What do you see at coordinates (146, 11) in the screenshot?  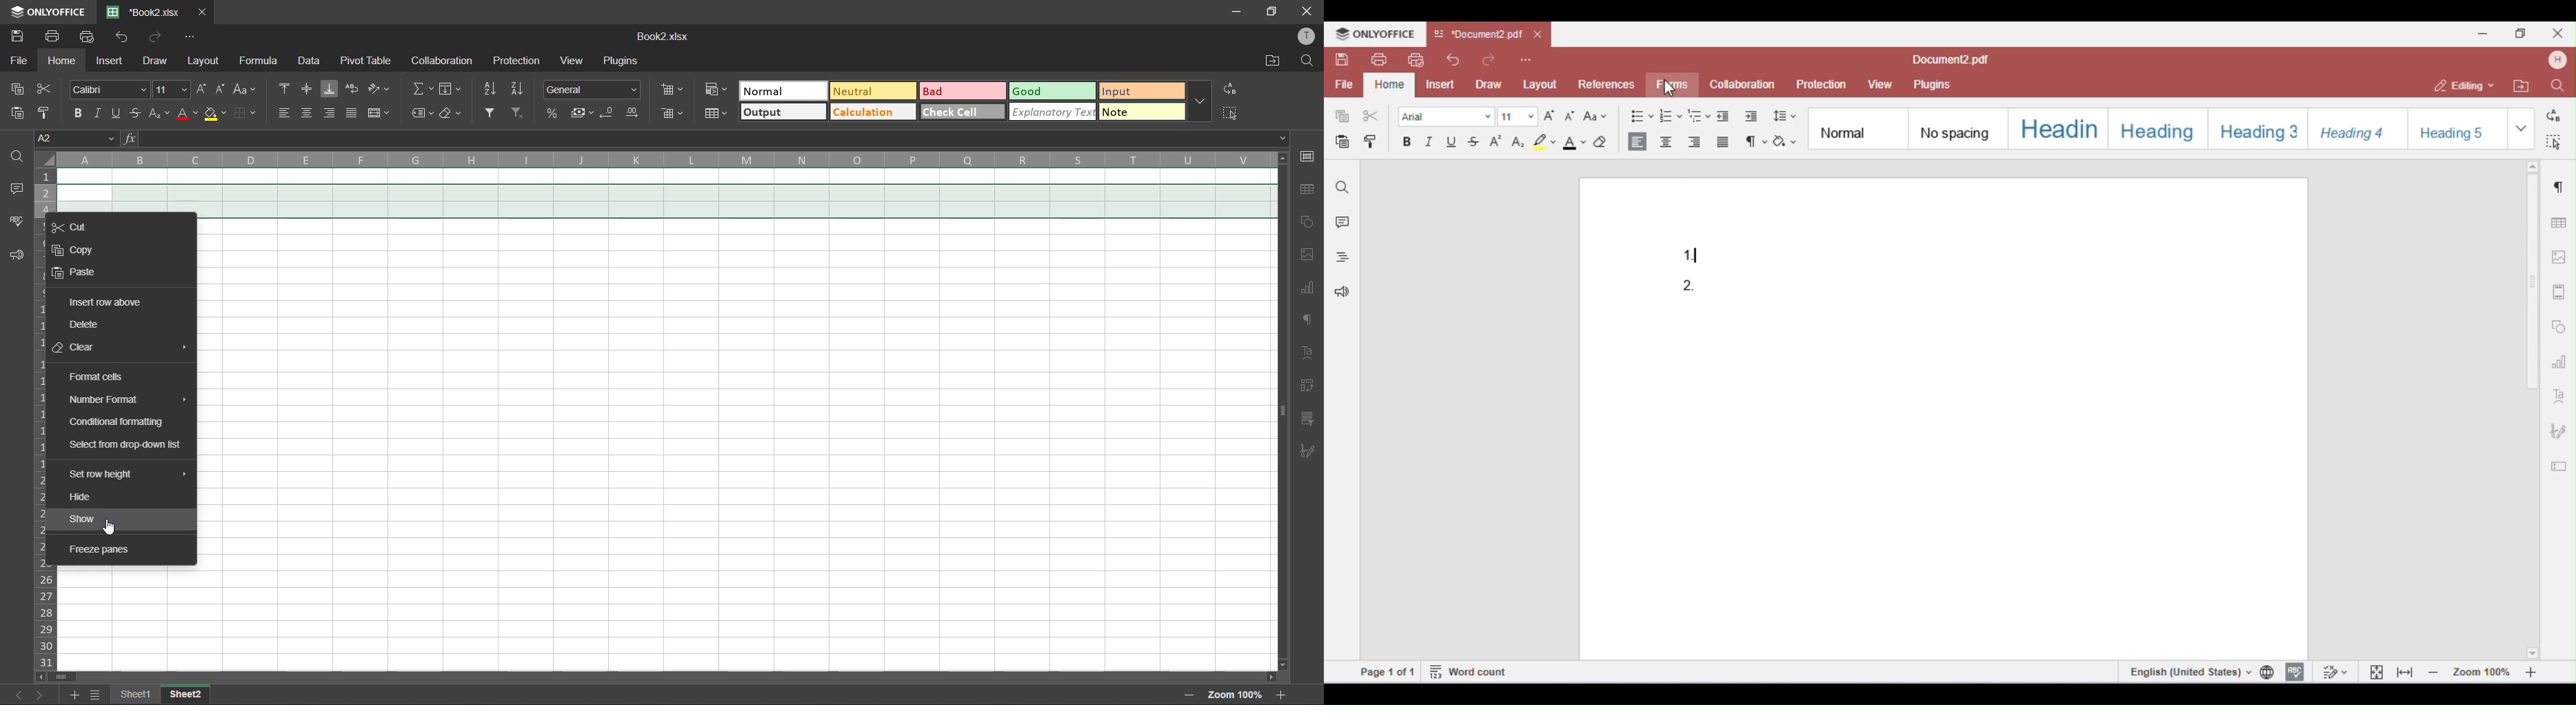 I see `*Book2.xlsx` at bounding box center [146, 11].